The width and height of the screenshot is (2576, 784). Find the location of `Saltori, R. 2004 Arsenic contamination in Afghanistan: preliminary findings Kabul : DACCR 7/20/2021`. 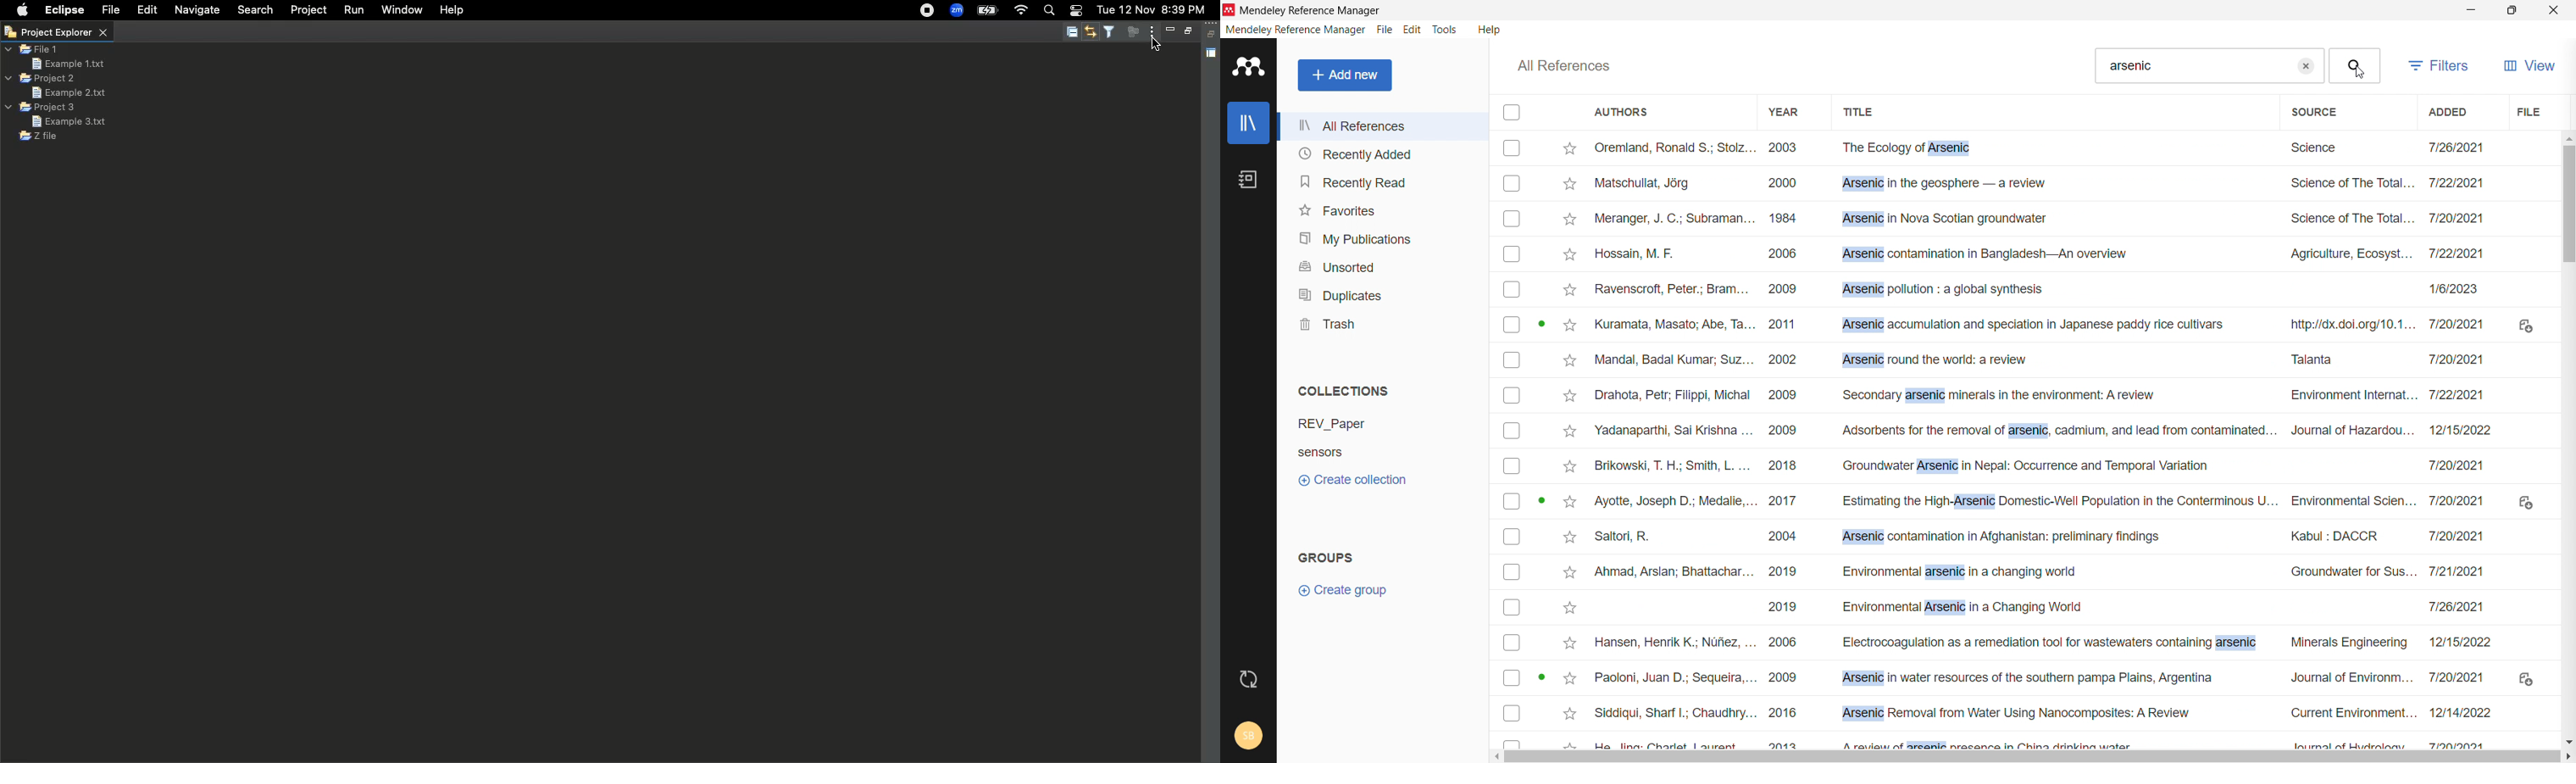

Saltori, R. 2004 Arsenic contamination in Afghanistan: preliminary findings Kabul : DACCR 7/20/2021 is located at coordinates (2039, 536).